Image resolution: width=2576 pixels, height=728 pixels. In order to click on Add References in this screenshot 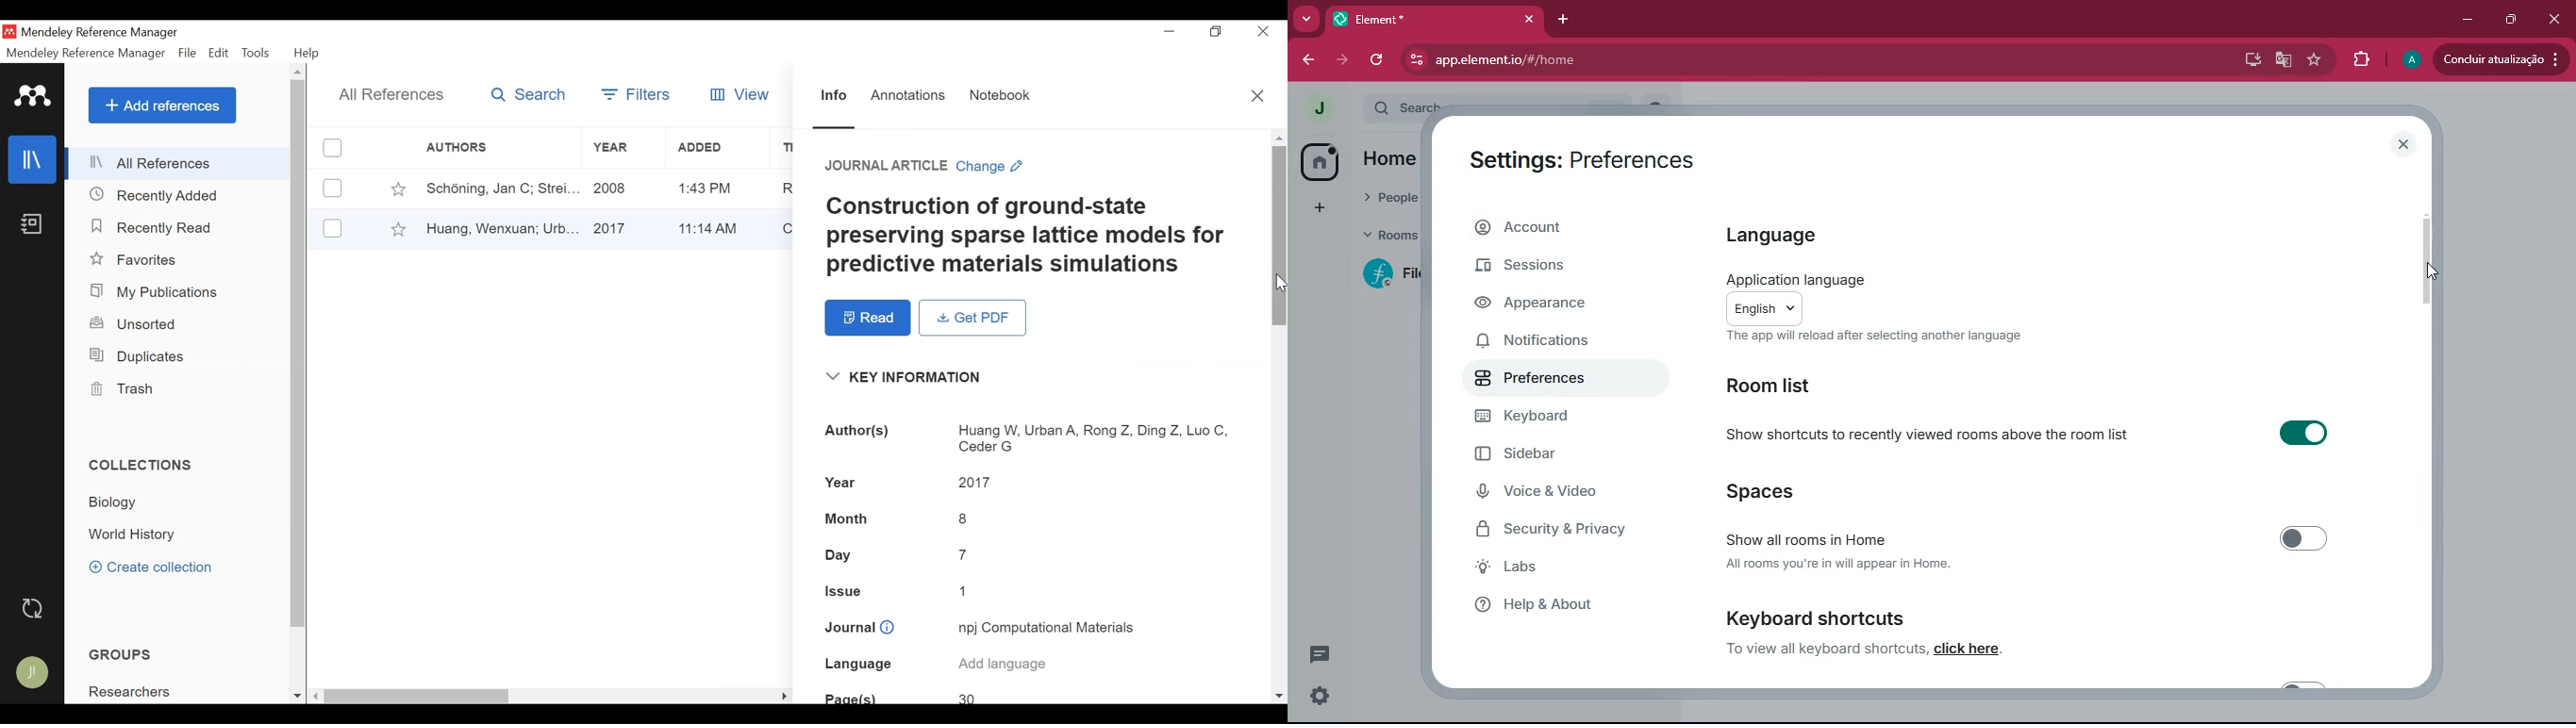, I will do `click(162, 105)`.